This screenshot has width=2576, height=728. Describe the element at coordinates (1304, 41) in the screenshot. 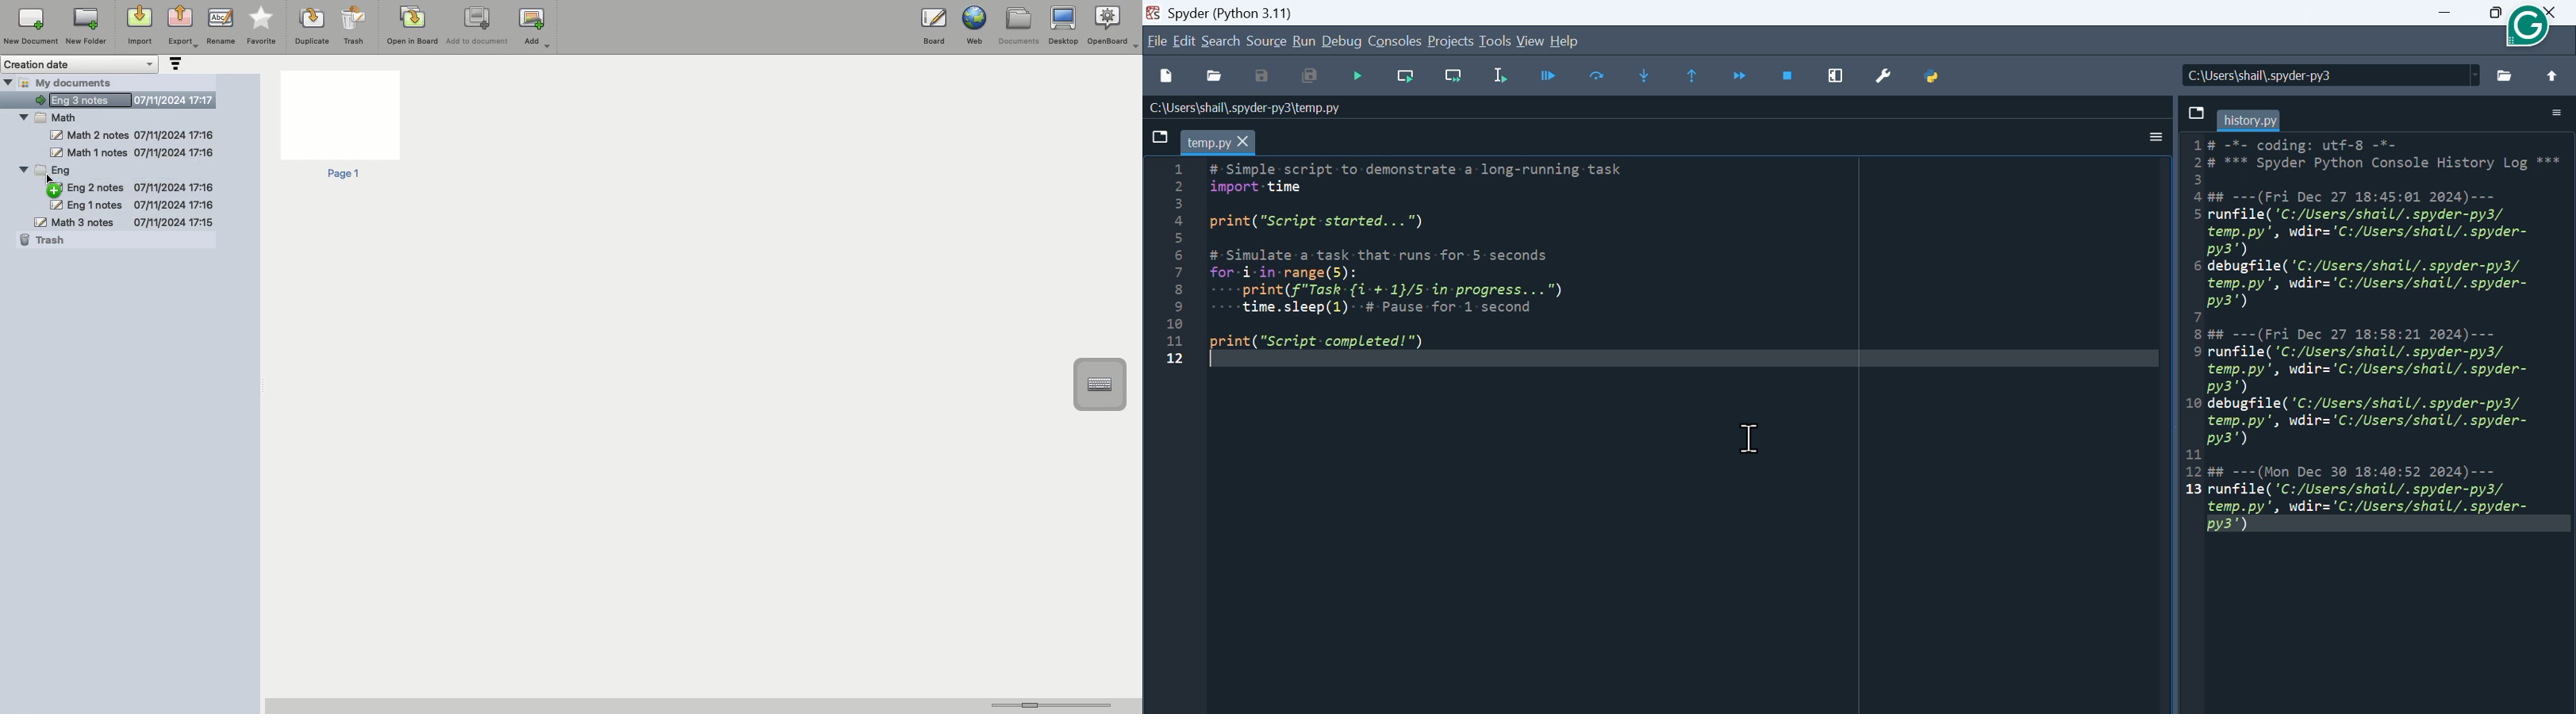

I see `Run` at that location.